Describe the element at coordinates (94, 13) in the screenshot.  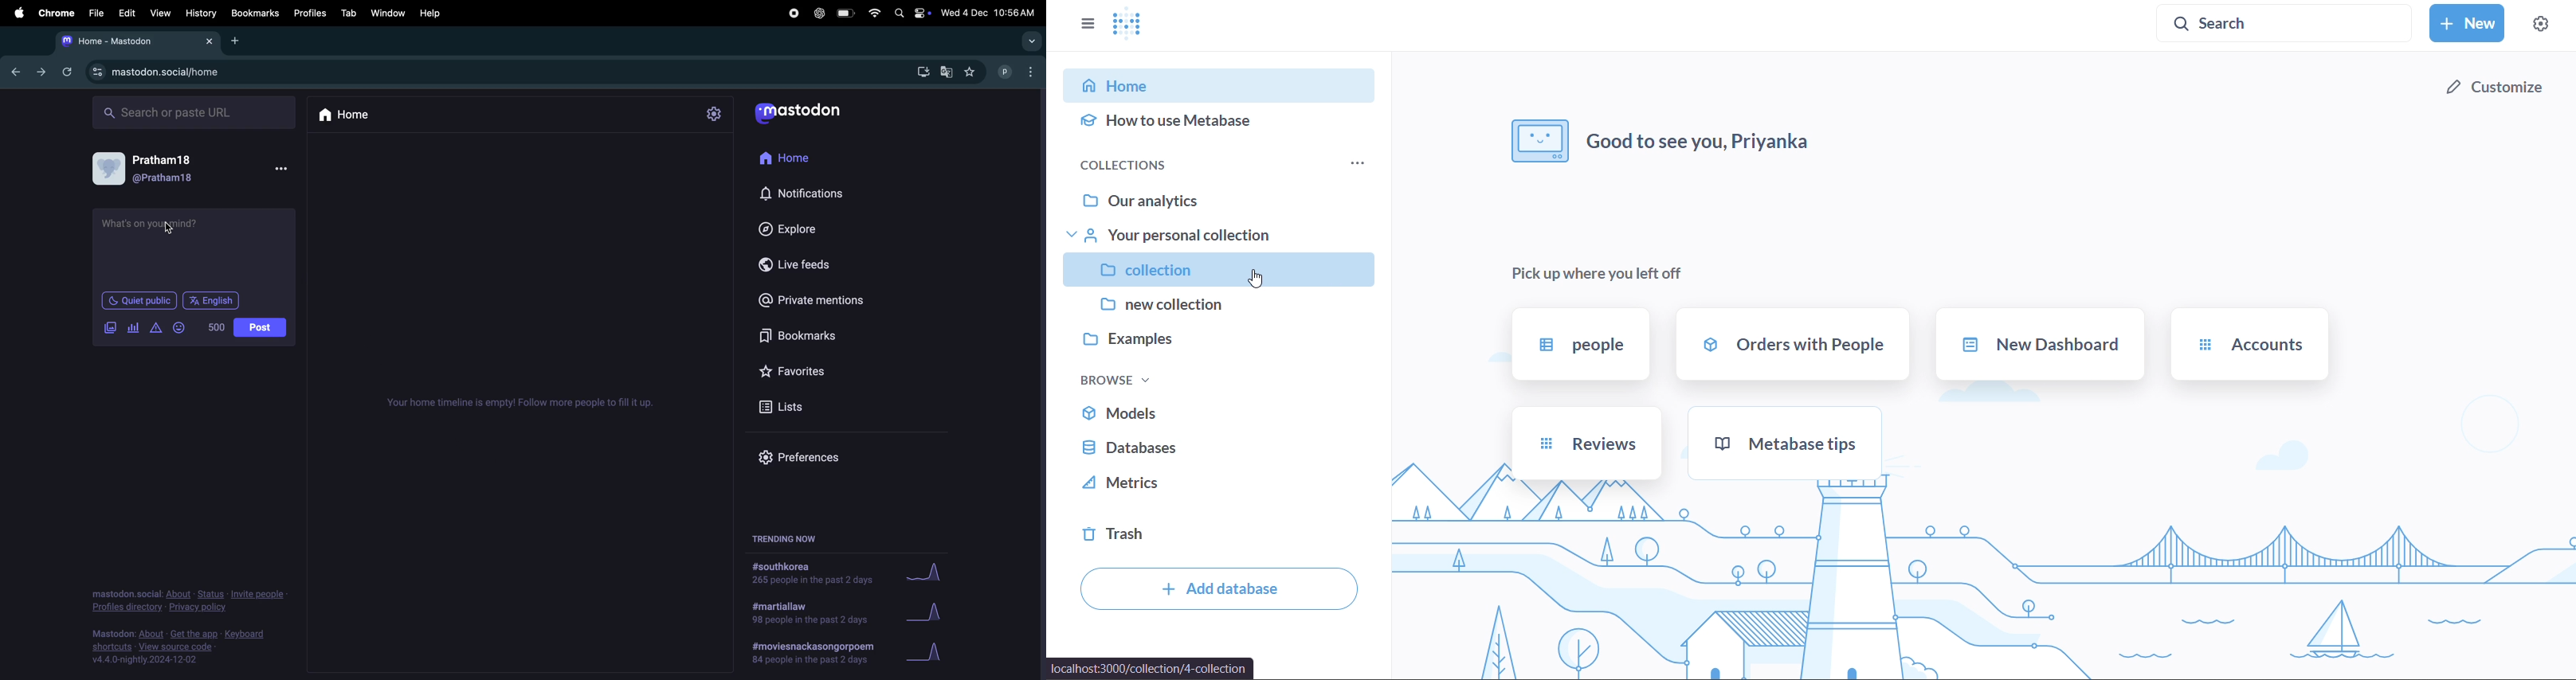
I see `file` at that location.